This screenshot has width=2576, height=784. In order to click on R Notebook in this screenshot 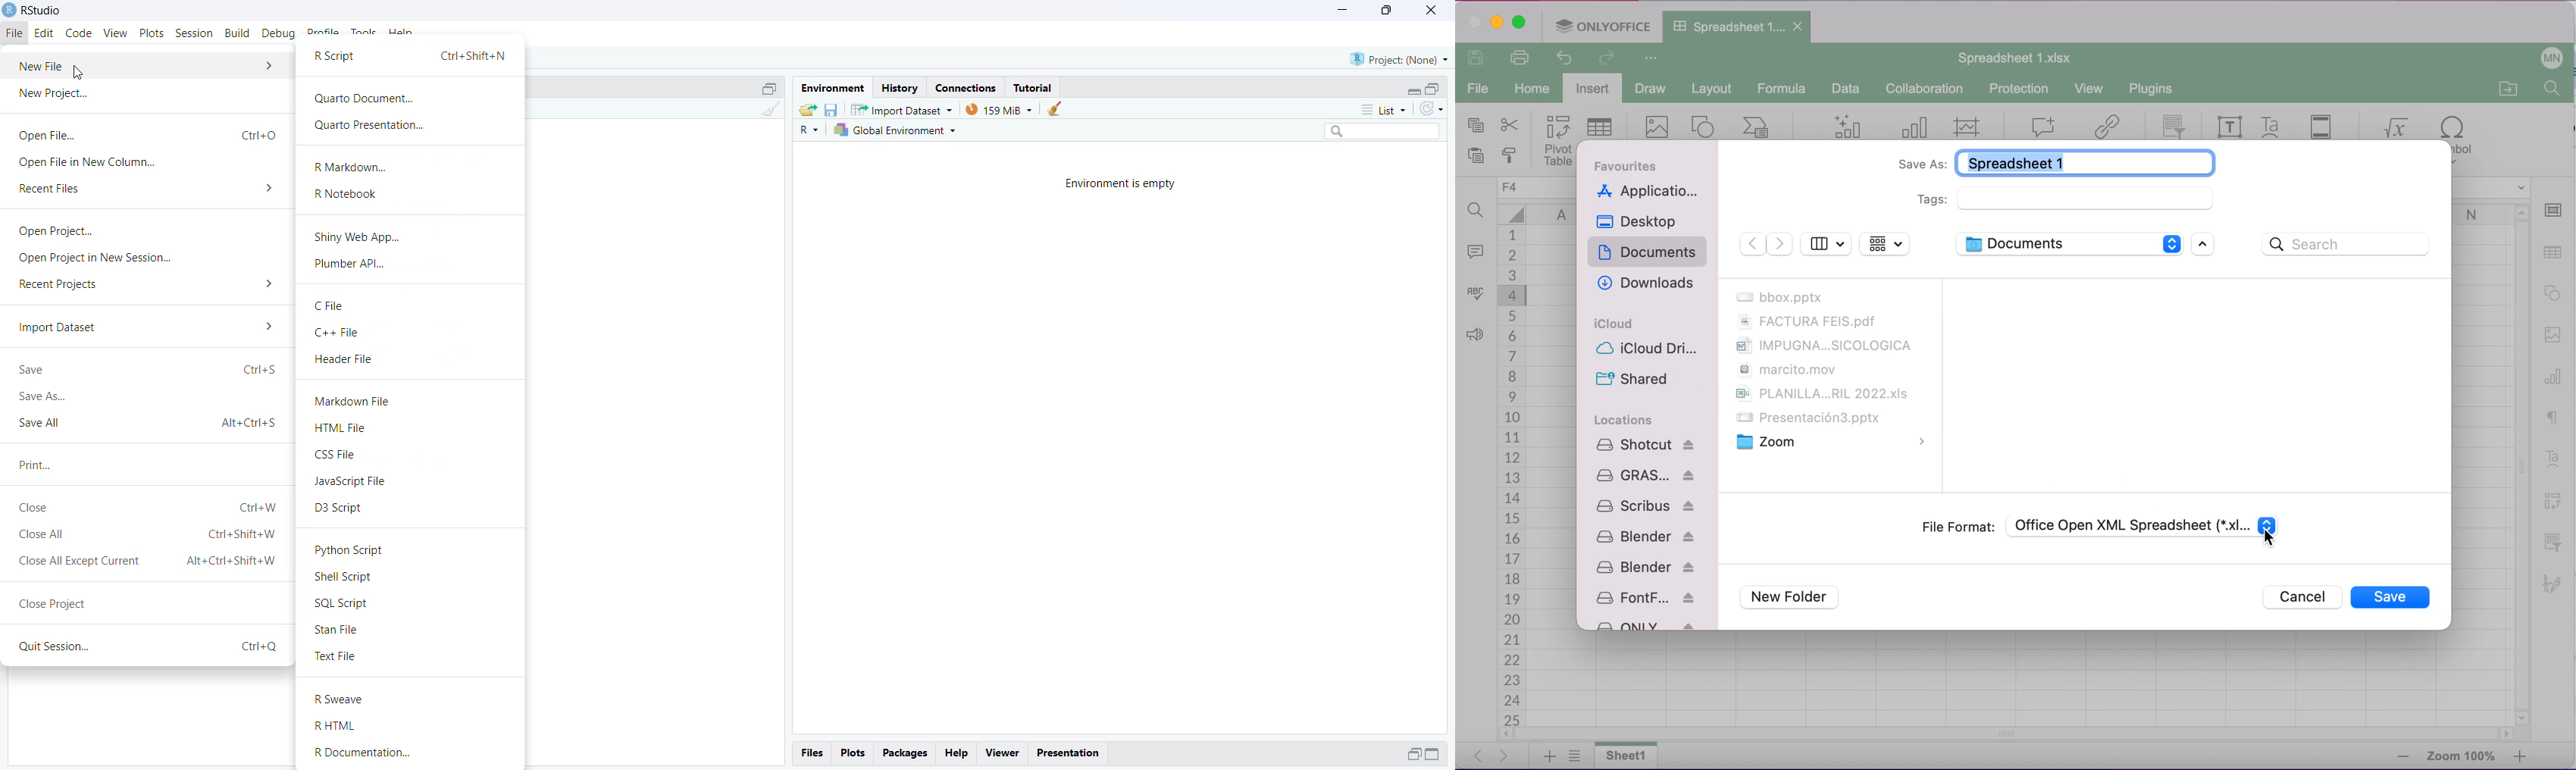, I will do `click(347, 193)`.